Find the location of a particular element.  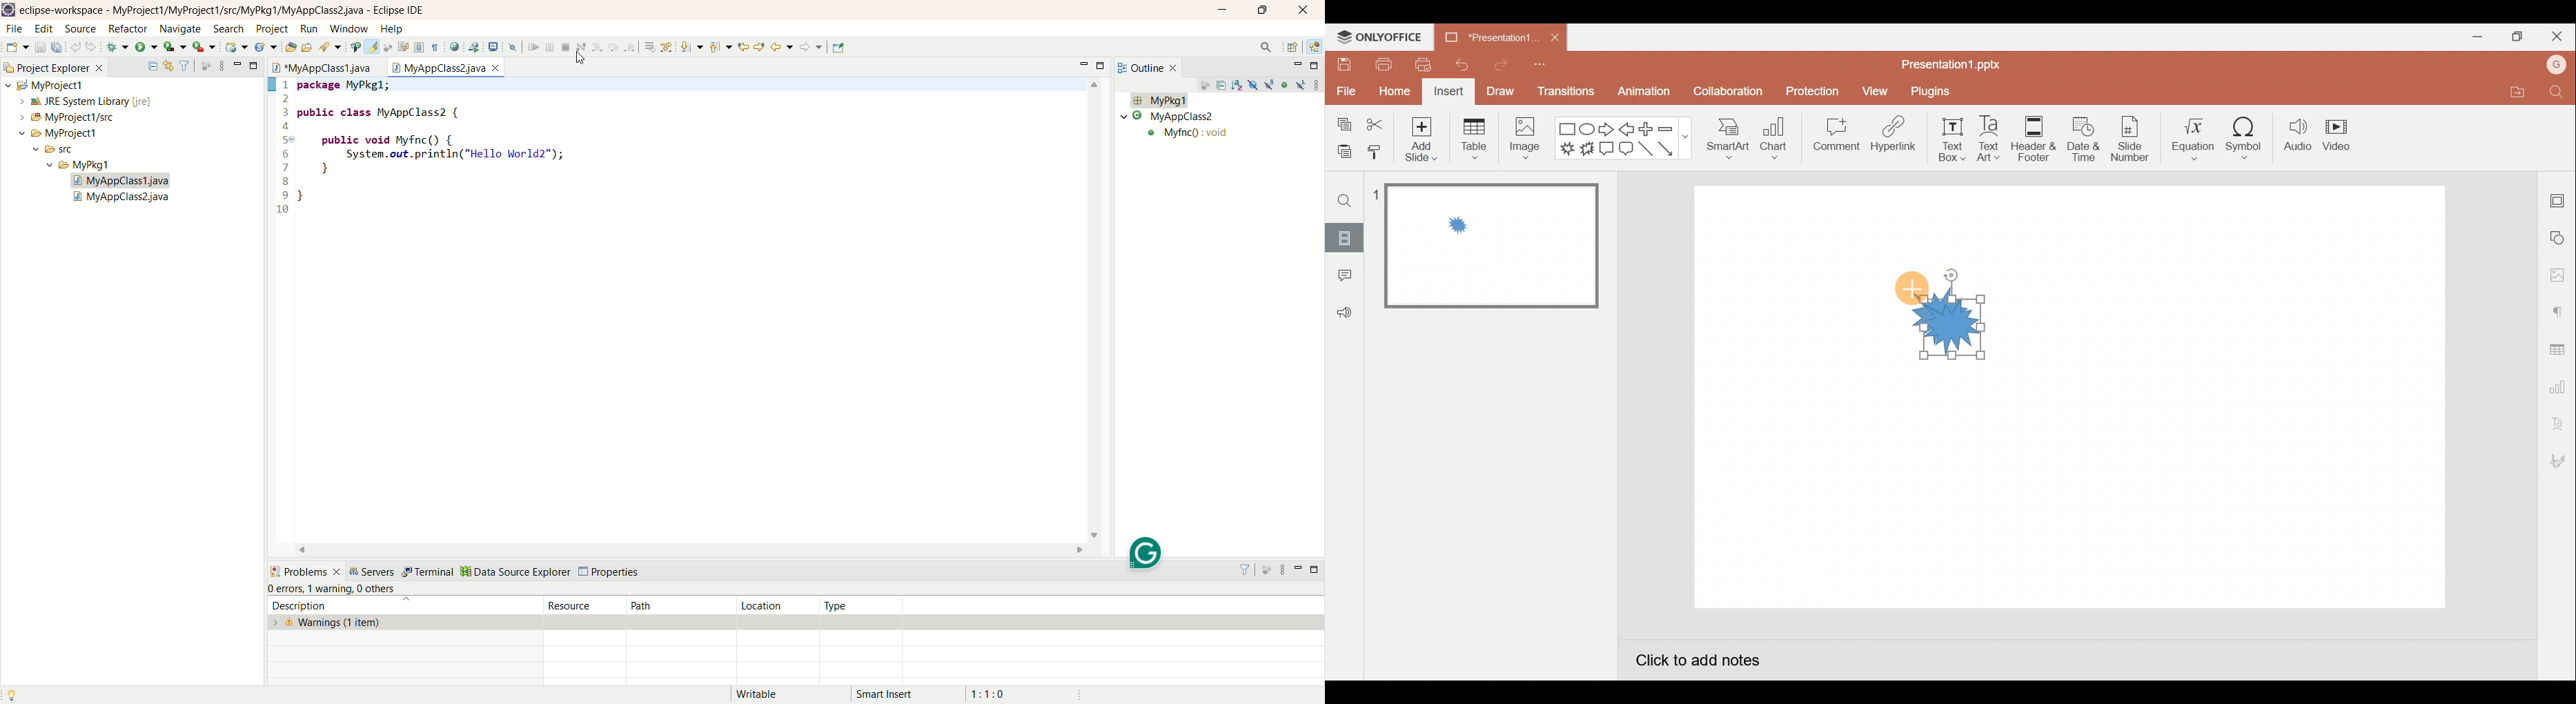

Collaboration is located at coordinates (1725, 91).